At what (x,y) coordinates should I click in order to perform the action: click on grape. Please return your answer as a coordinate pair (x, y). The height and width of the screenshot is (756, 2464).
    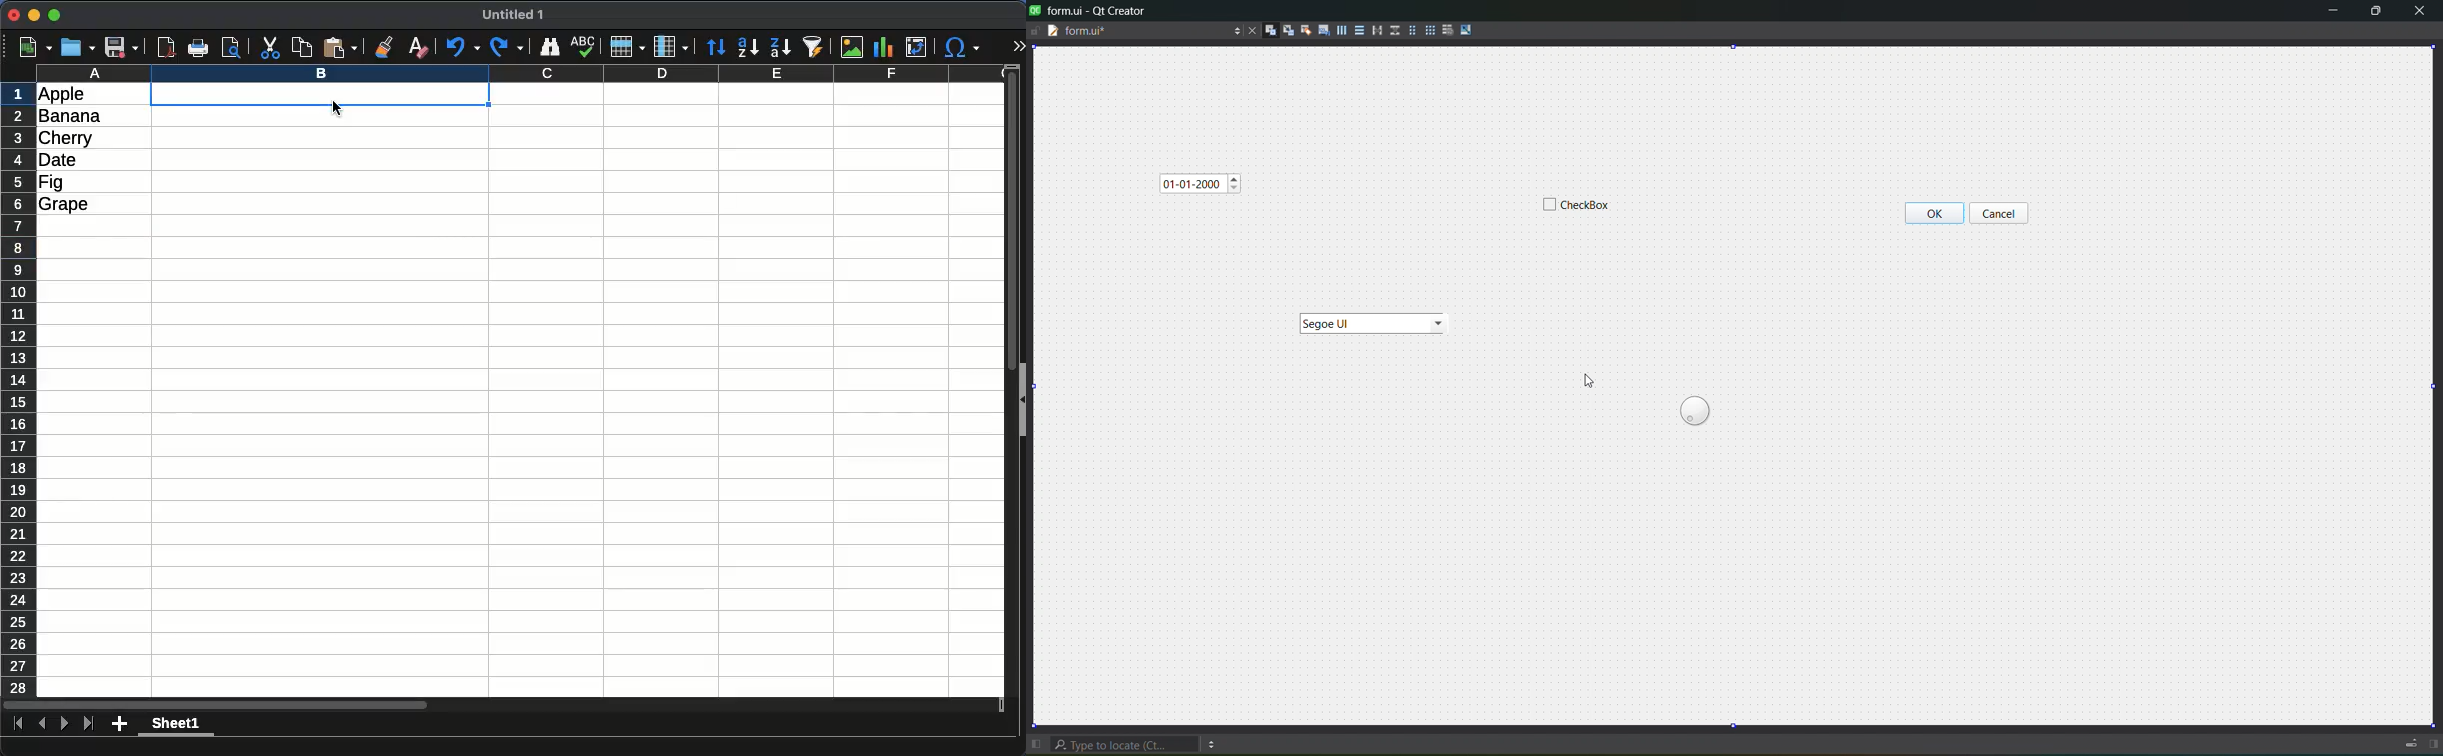
    Looking at the image, I should click on (64, 205).